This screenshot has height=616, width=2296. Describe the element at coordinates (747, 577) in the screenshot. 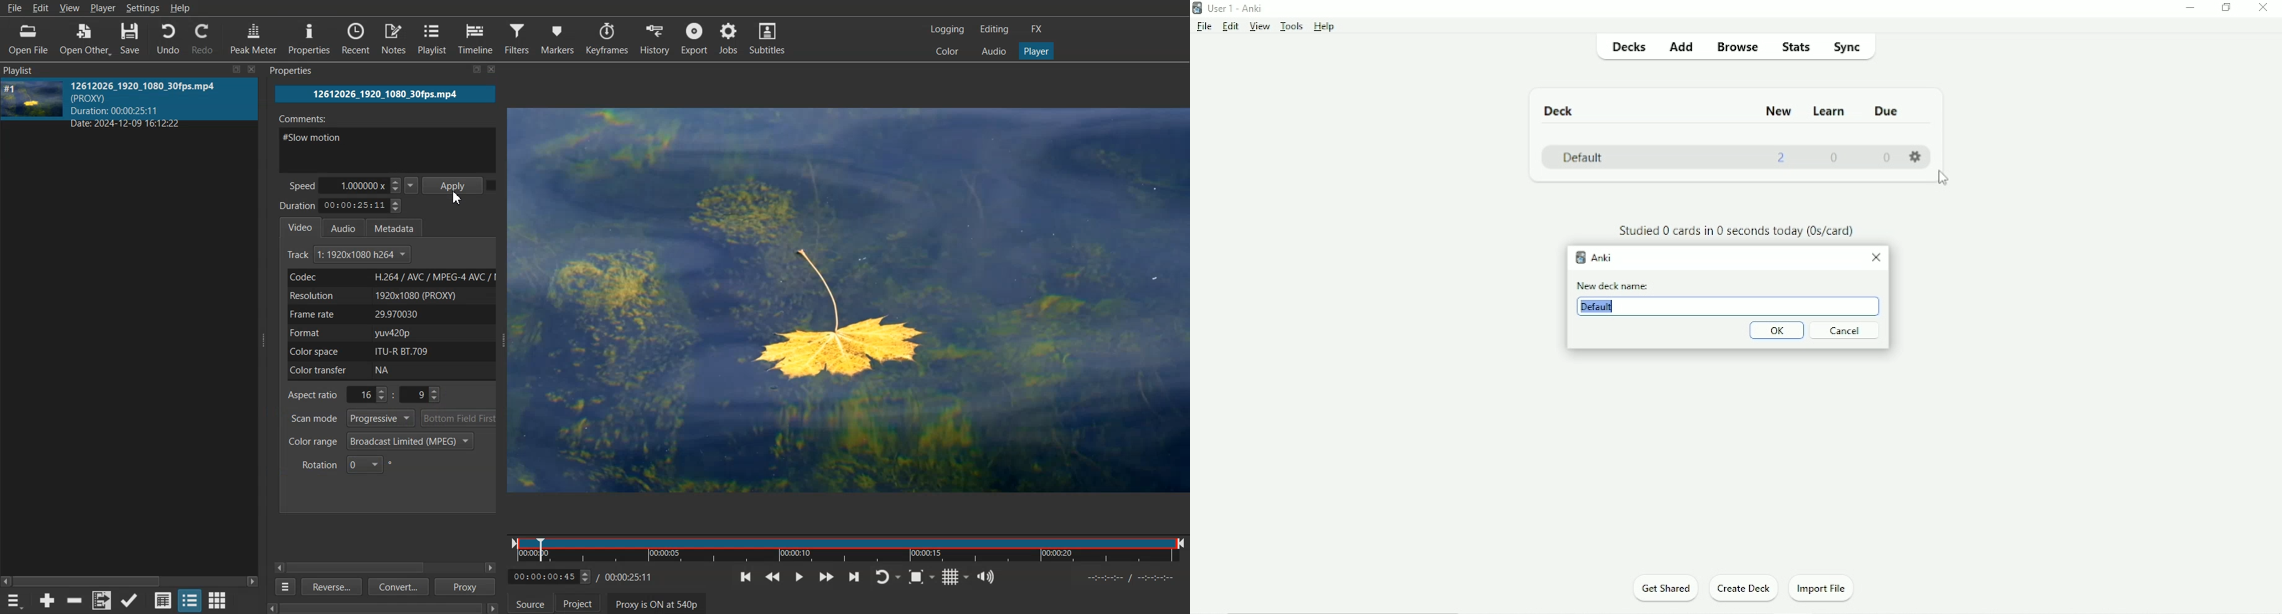

I see `Skip to the previous point` at that location.